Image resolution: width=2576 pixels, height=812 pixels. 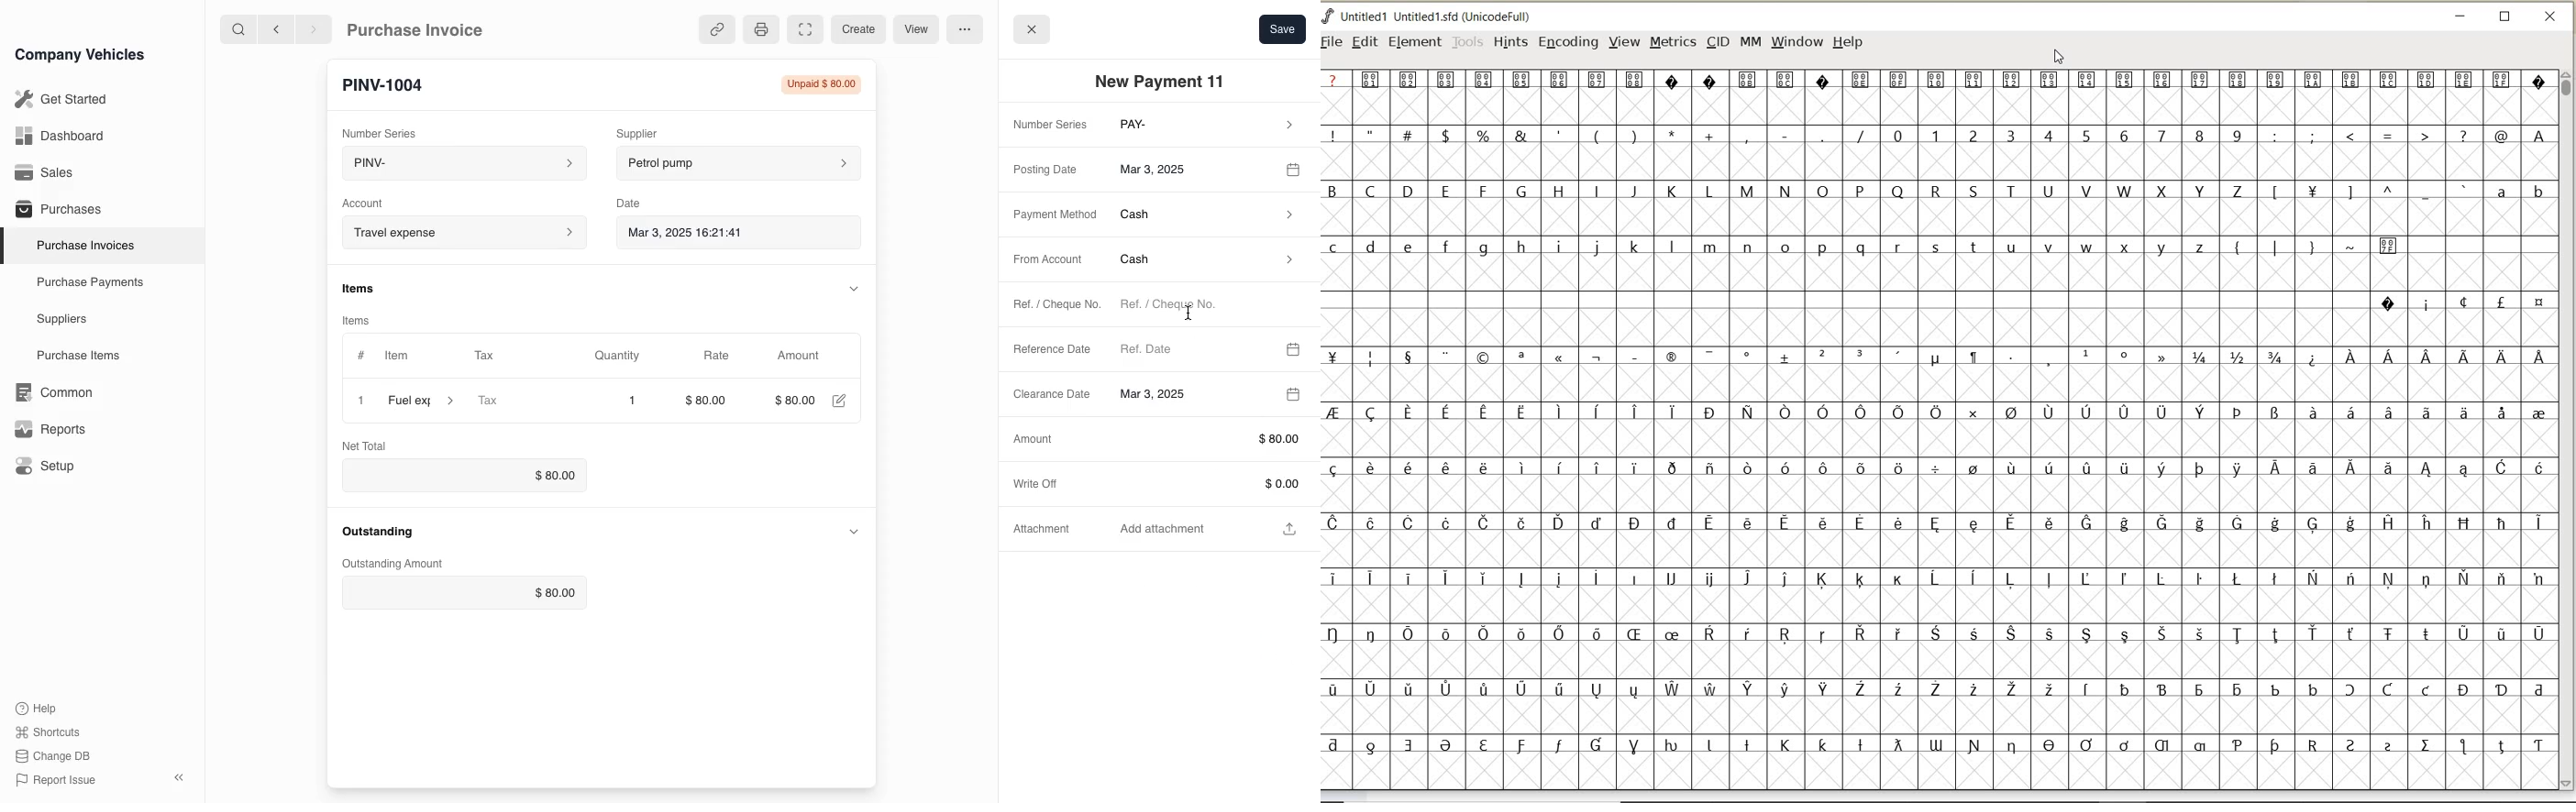 What do you see at coordinates (856, 29) in the screenshot?
I see `create` at bounding box center [856, 29].